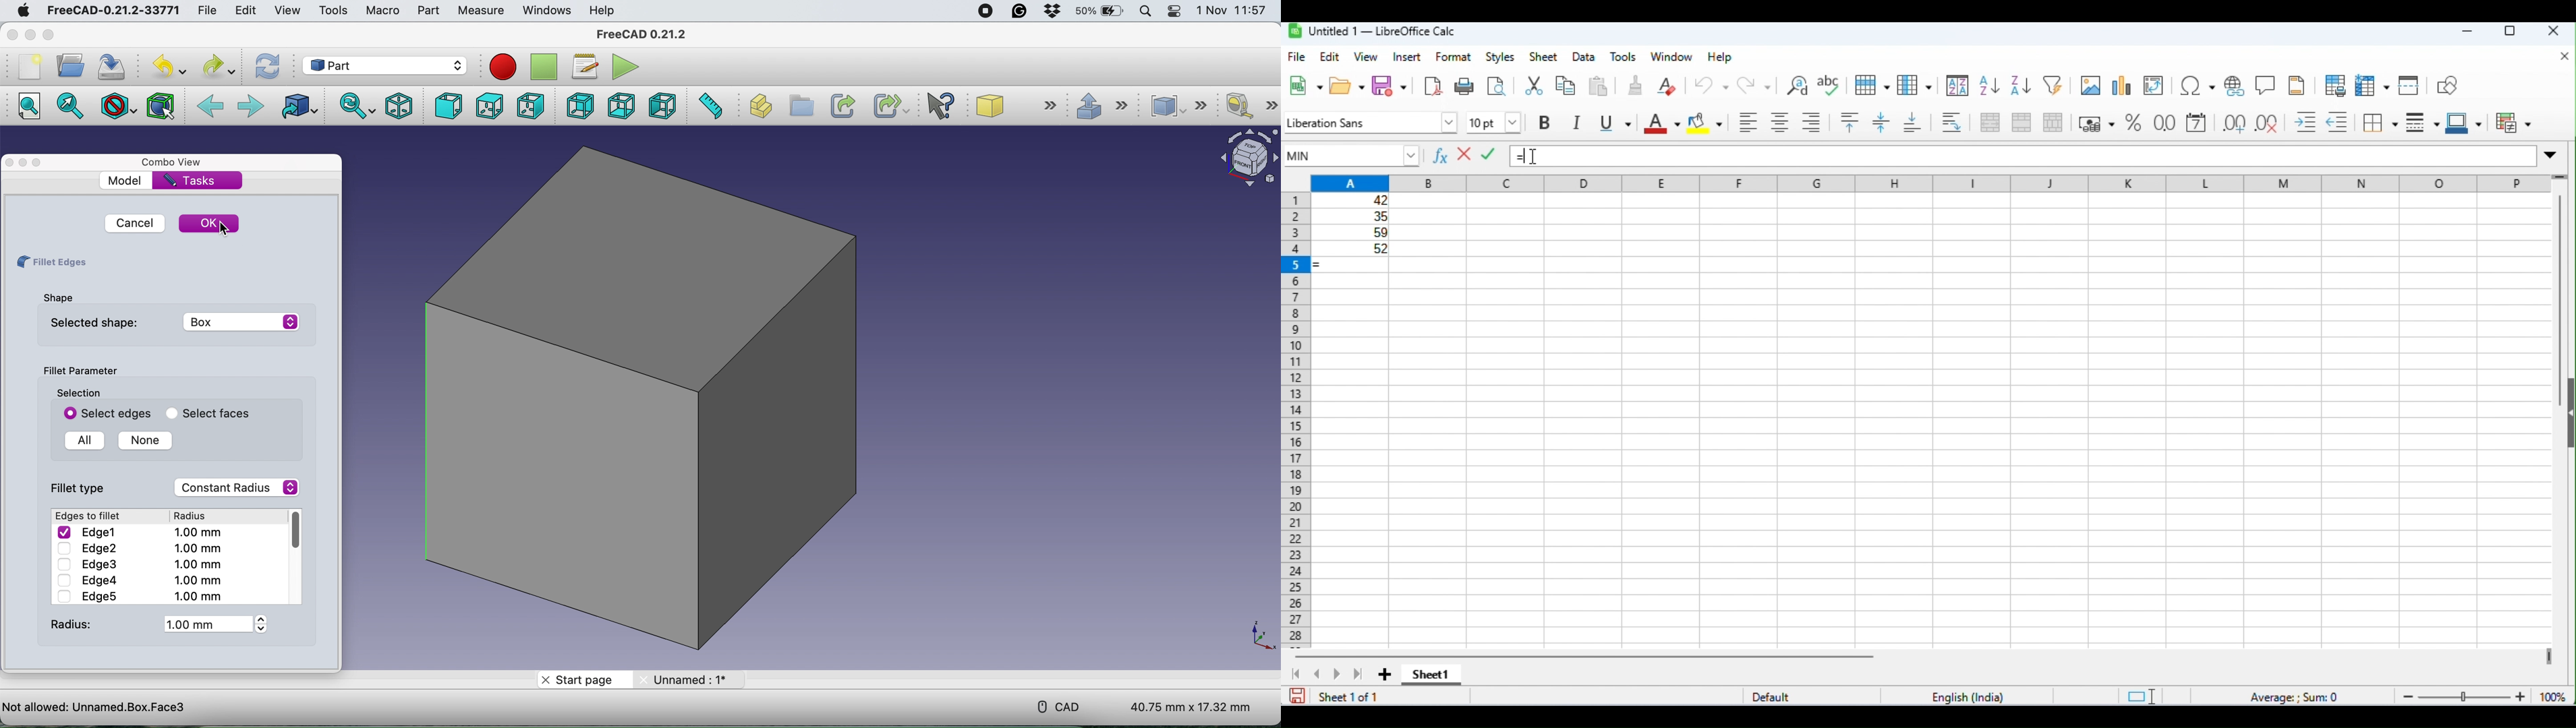 Image resolution: width=2576 pixels, height=728 pixels. Describe the element at coordinates (2568, 417) in the screenshot. I see `open or close side bar` at that location.